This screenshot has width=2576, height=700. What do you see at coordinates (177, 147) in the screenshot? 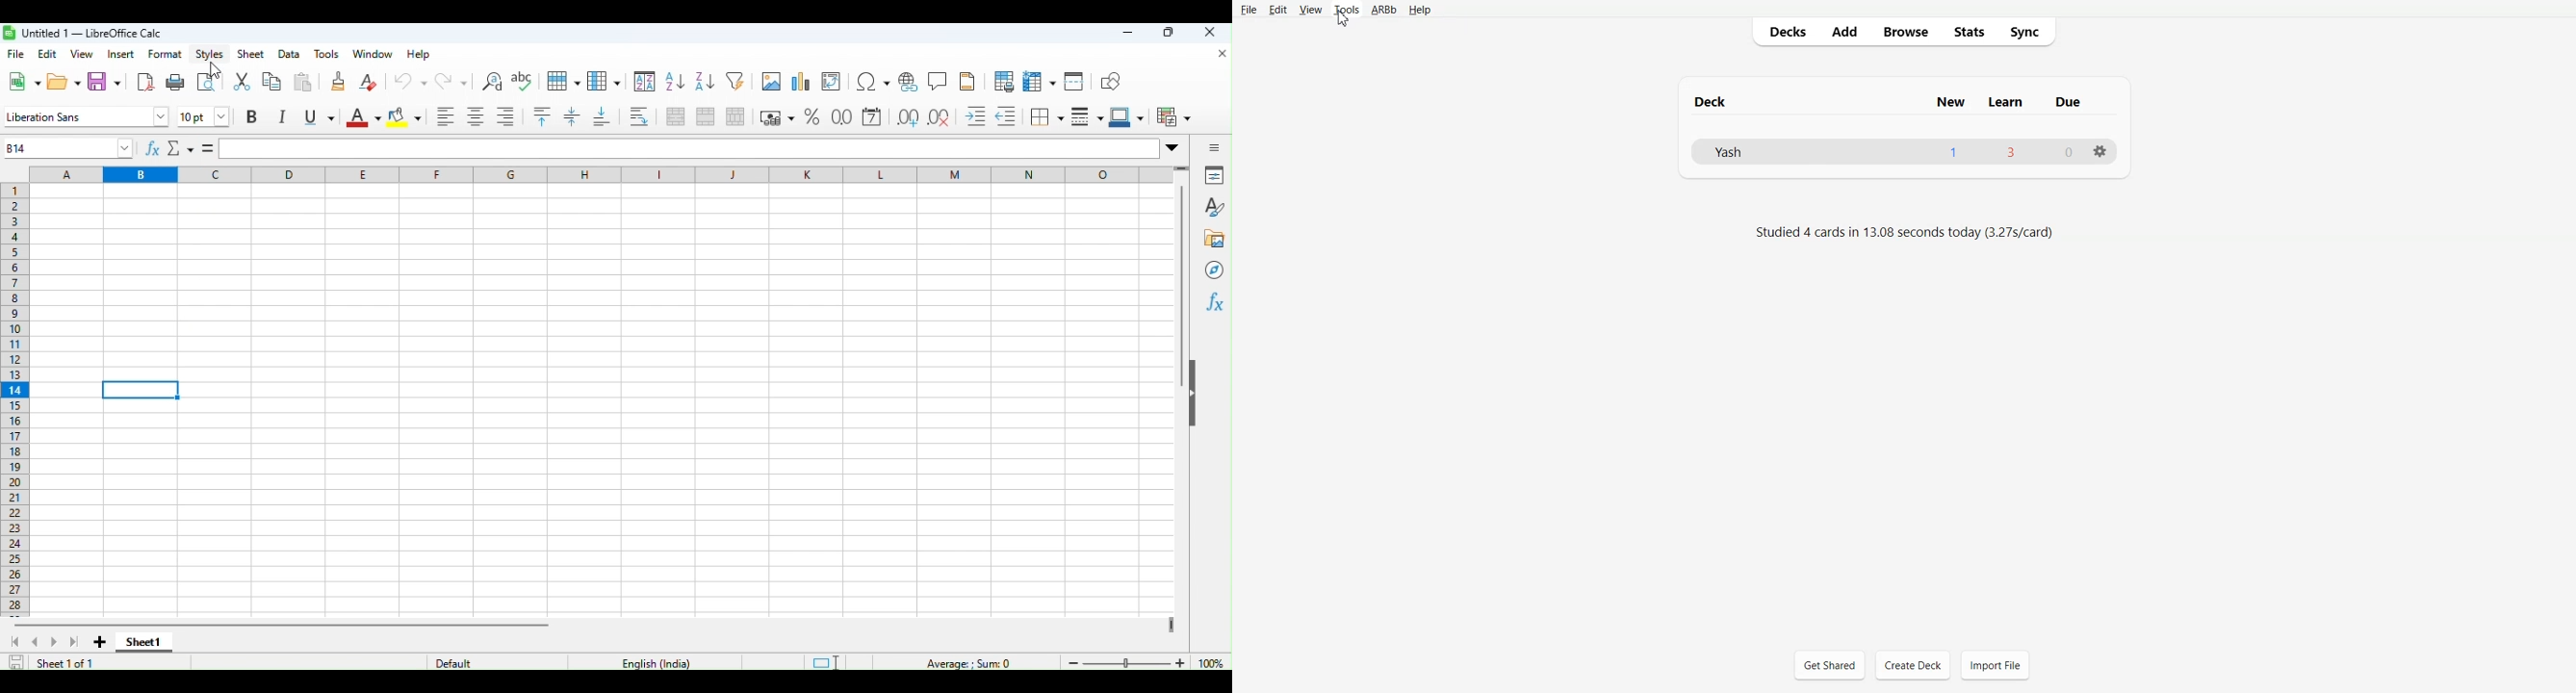
I see `Formula` at bounding box center [177, 147].